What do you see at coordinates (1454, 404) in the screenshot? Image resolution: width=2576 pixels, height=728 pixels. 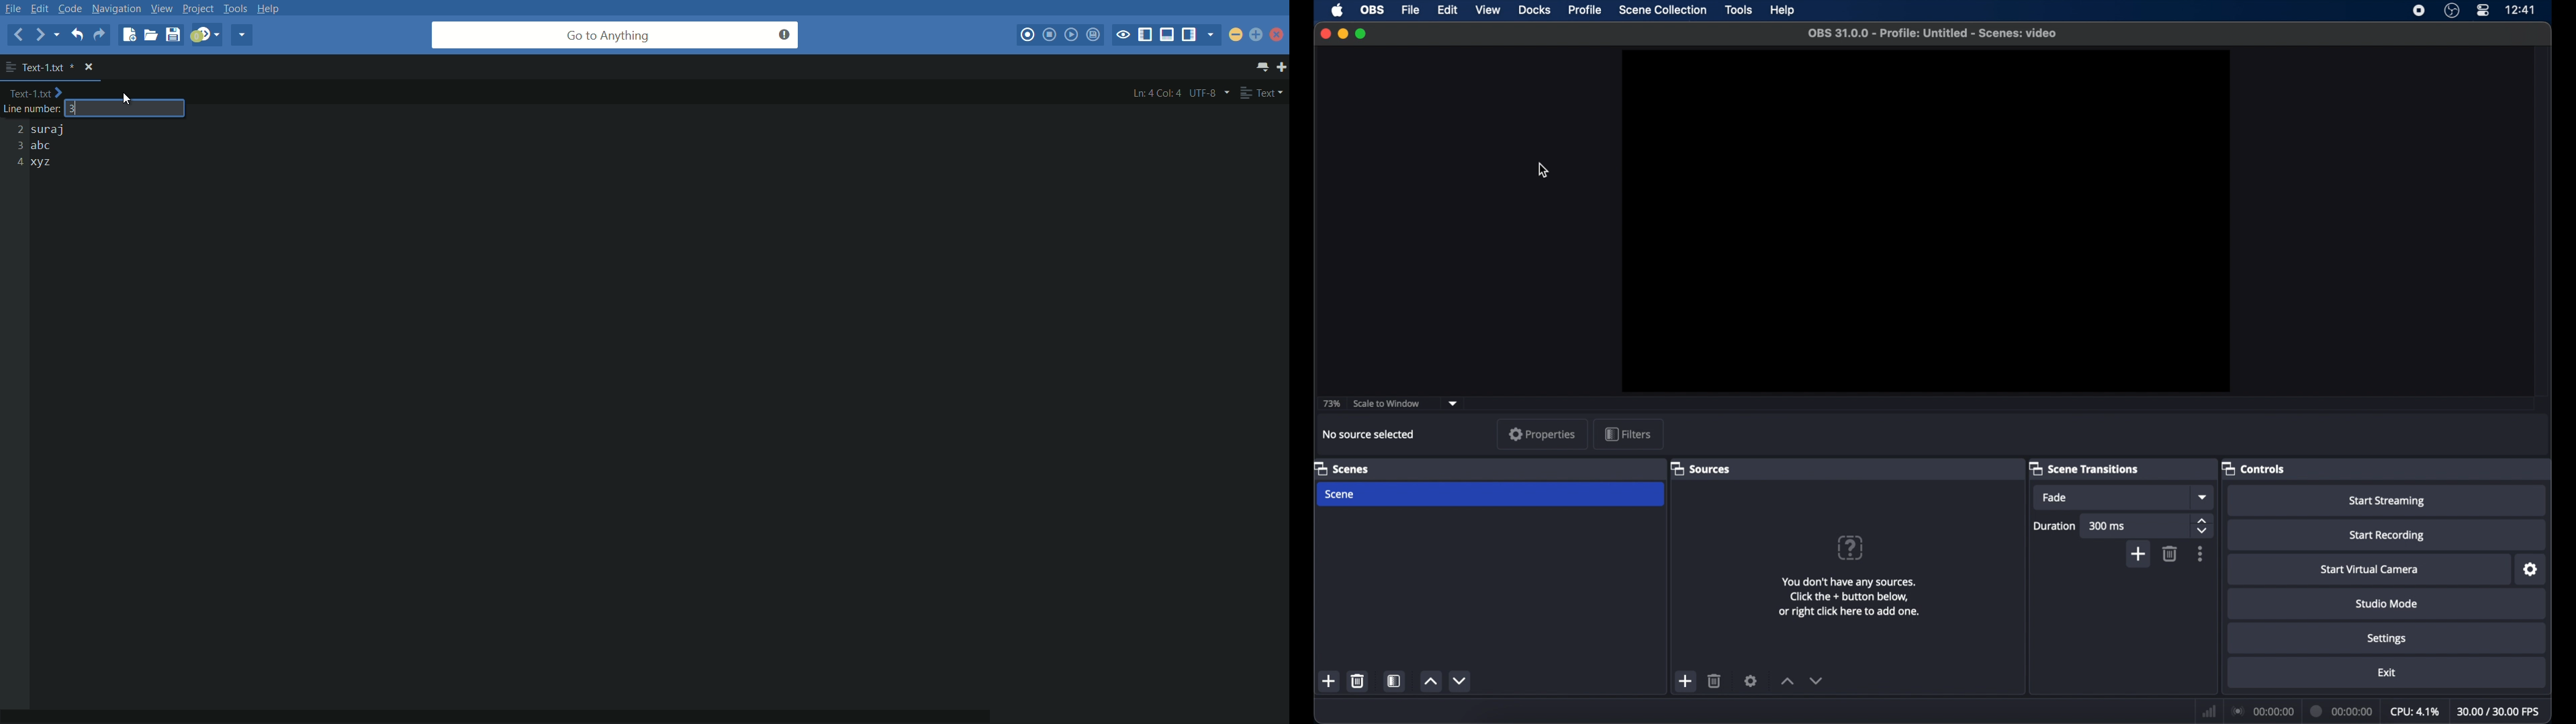 I see `dropdown` at bounding box center [1454, 404].